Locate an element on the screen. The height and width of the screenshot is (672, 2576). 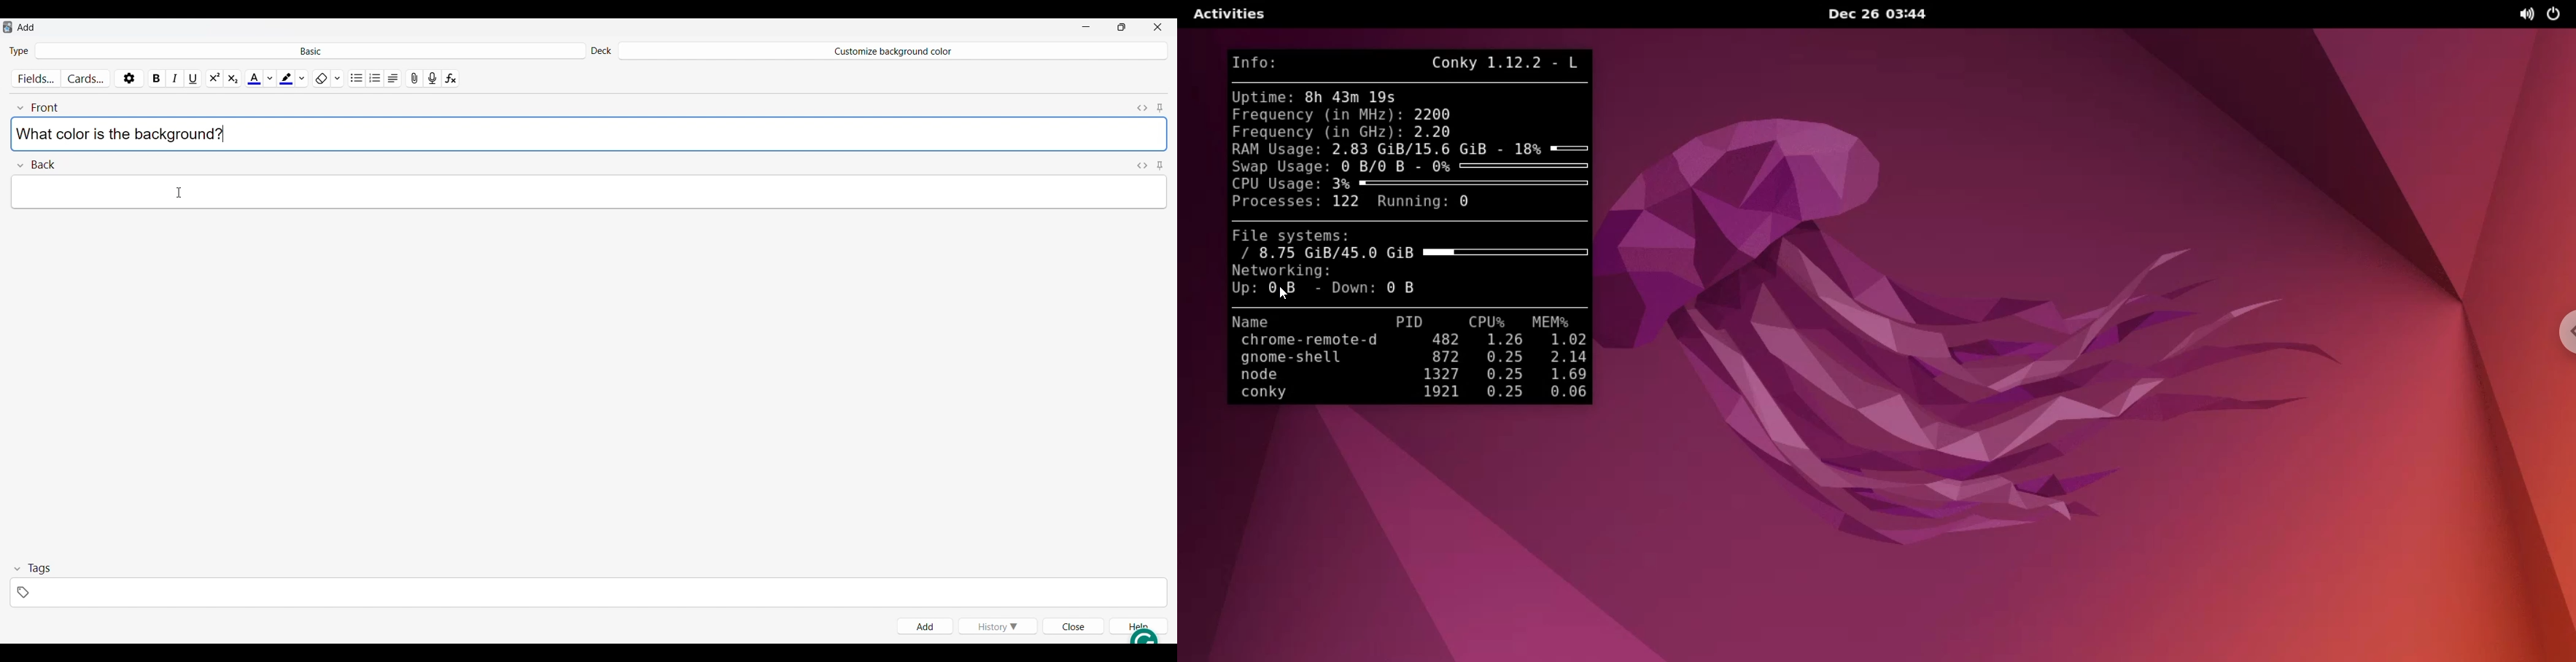
Close interface is located at coordinates (1158, 26).